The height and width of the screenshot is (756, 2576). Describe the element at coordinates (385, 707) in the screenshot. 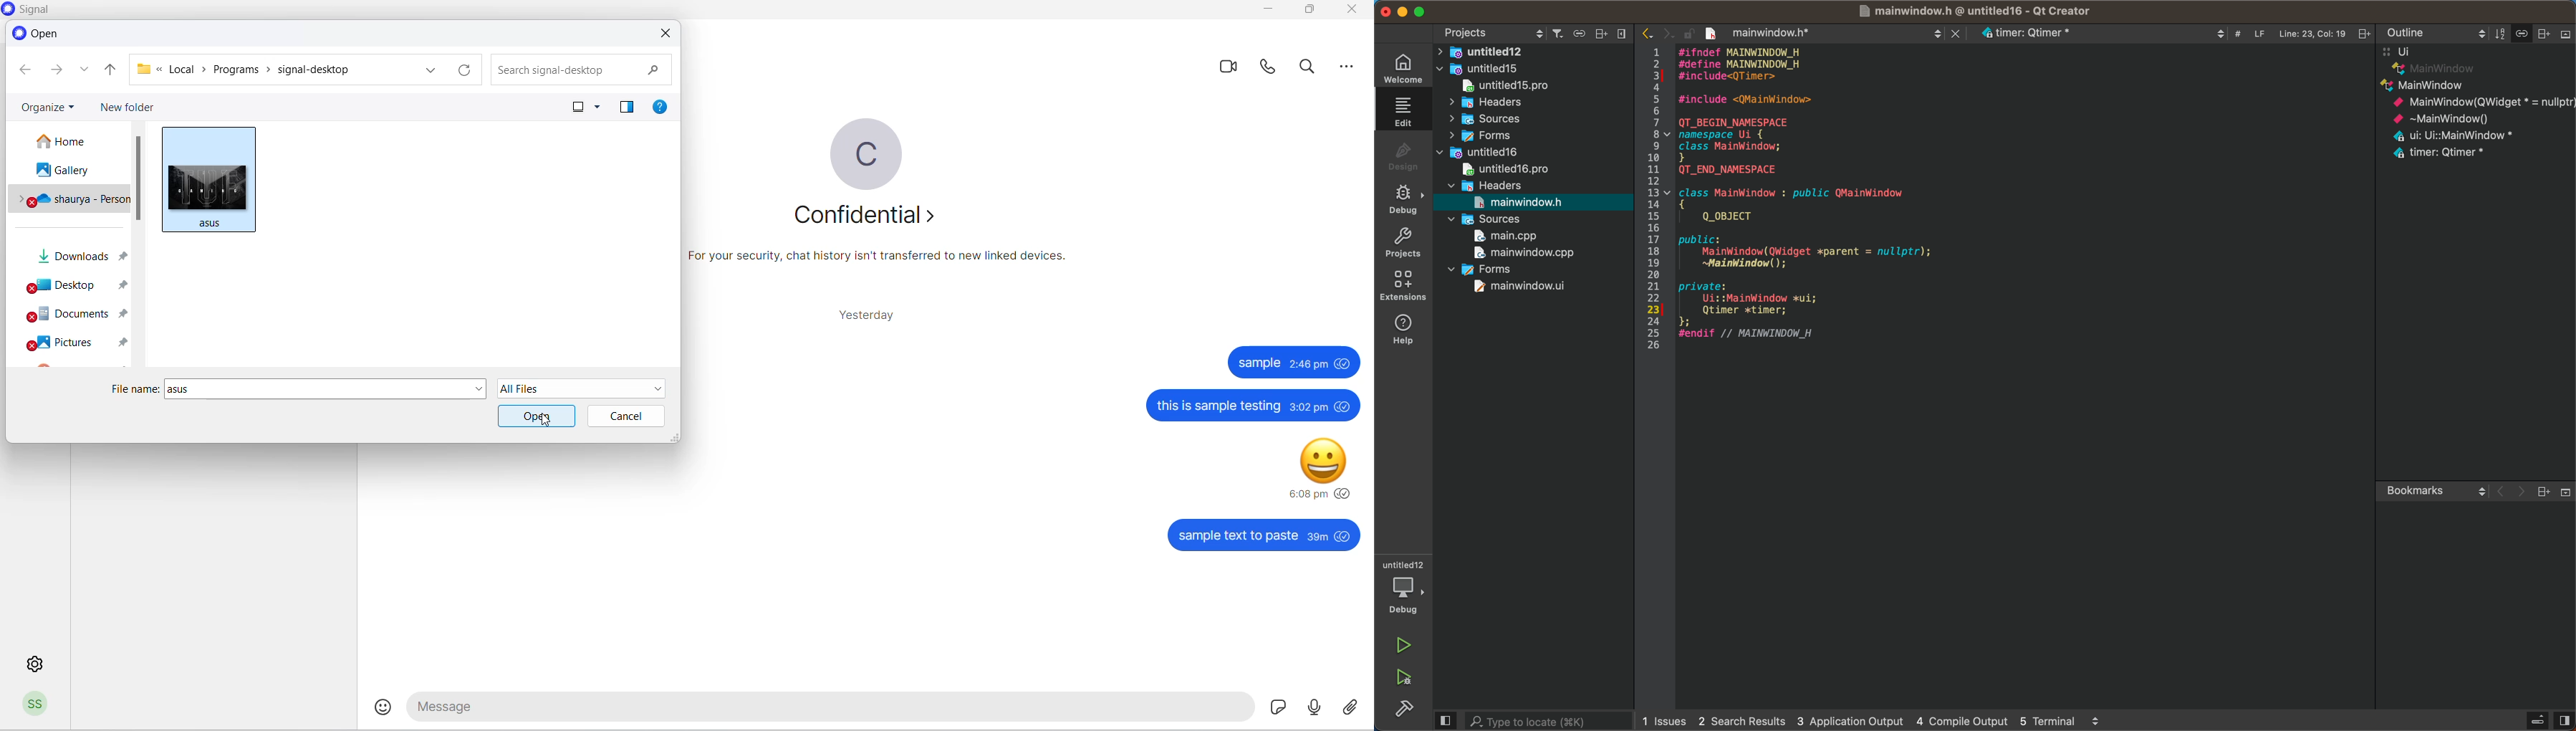

I see `emojis` at that location.